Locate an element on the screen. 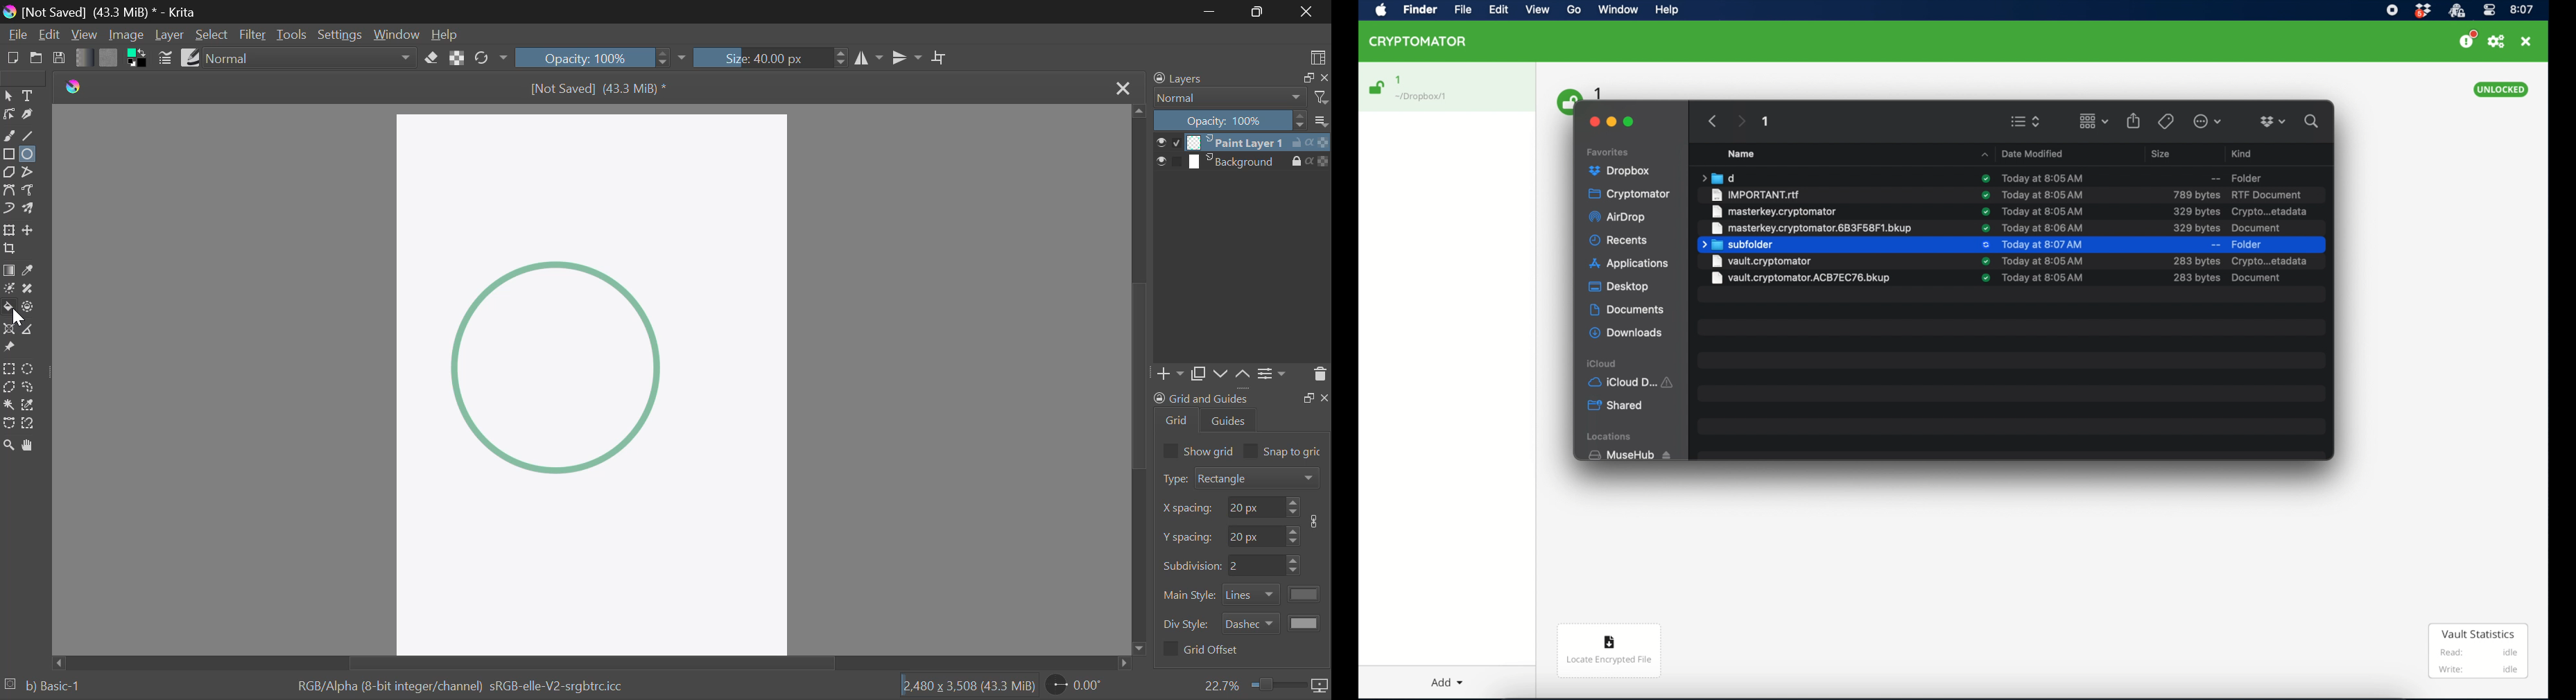  Zoom is located at coordinates (9, 444).